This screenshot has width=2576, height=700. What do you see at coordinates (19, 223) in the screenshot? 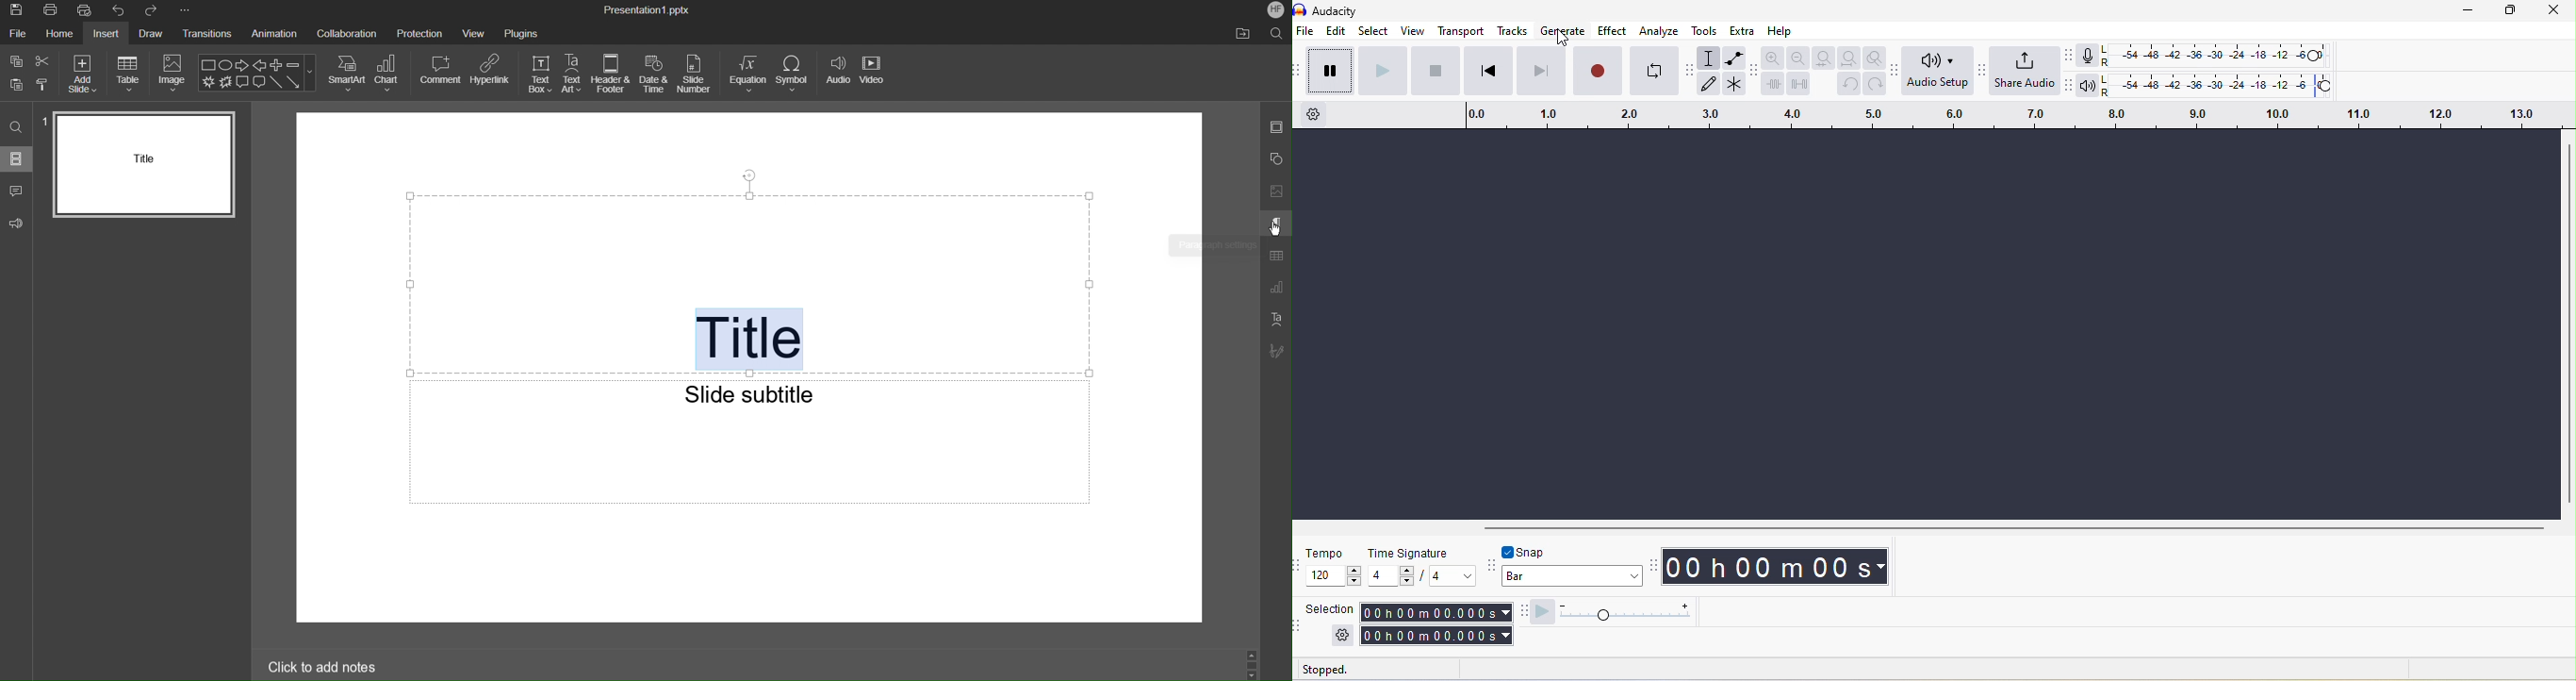
I see `Feedback` at bounding box center [19, 223].